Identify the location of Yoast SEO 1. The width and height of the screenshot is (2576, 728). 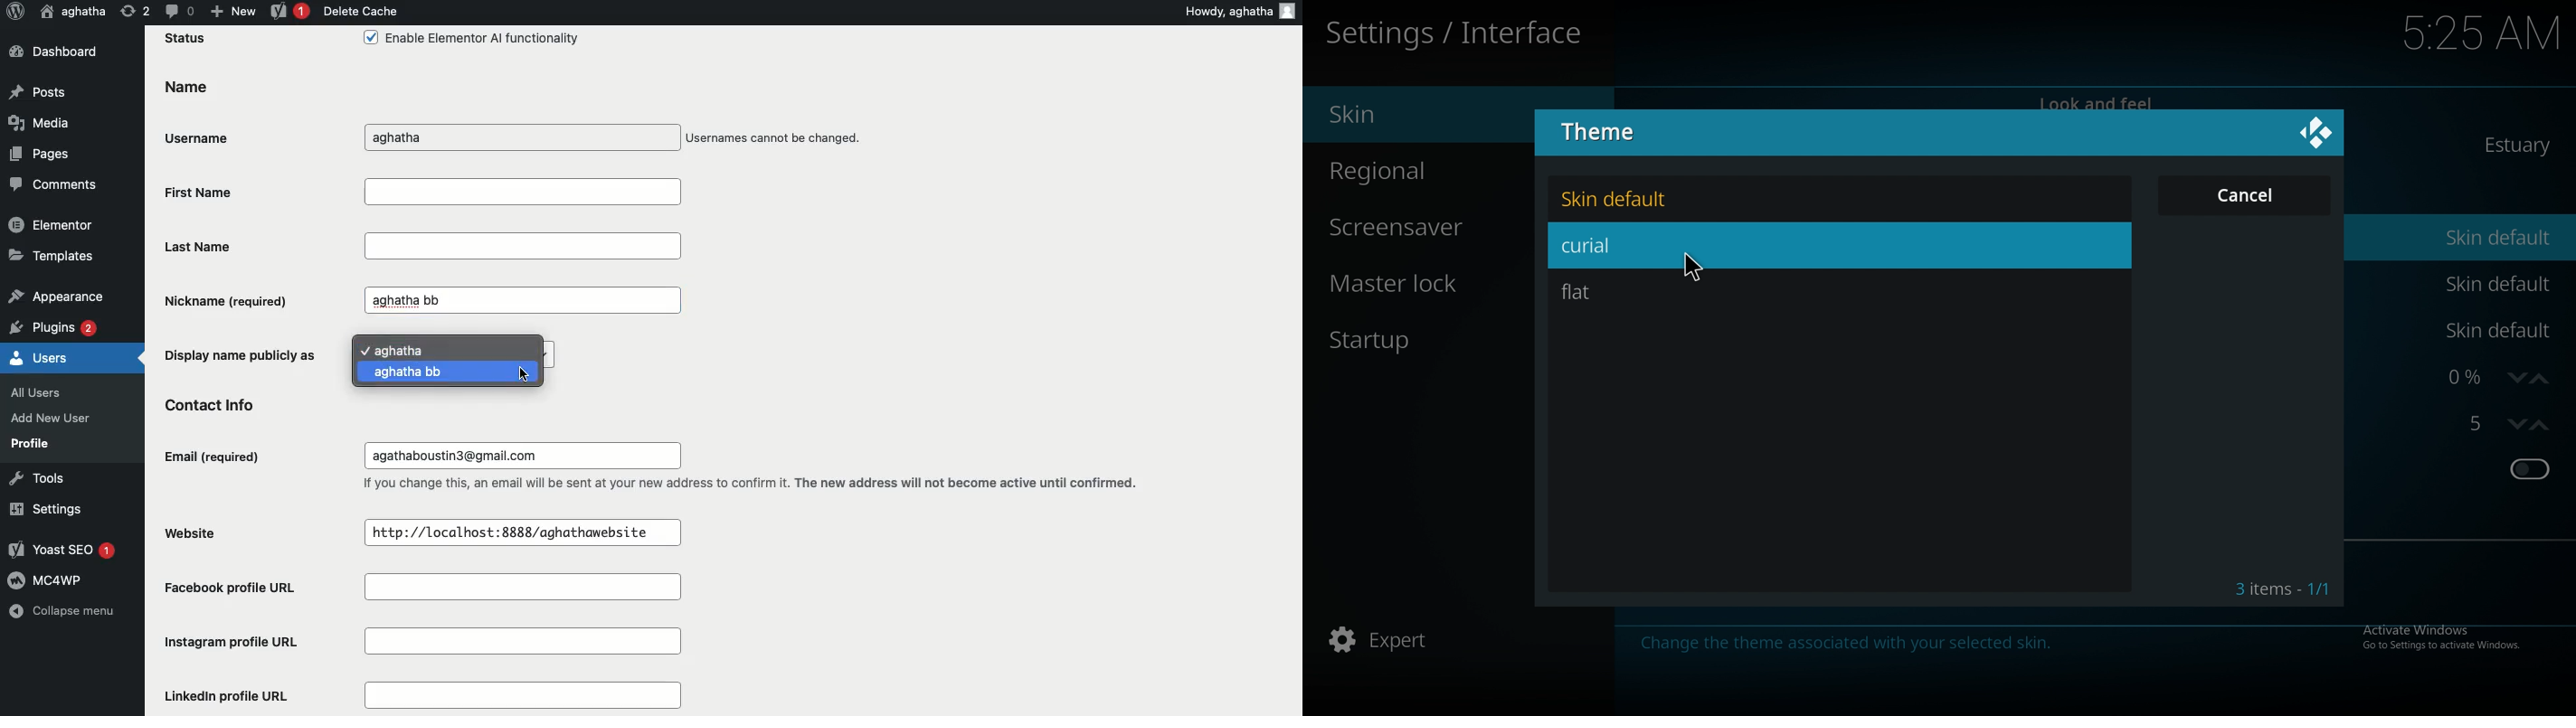
(65, 551).